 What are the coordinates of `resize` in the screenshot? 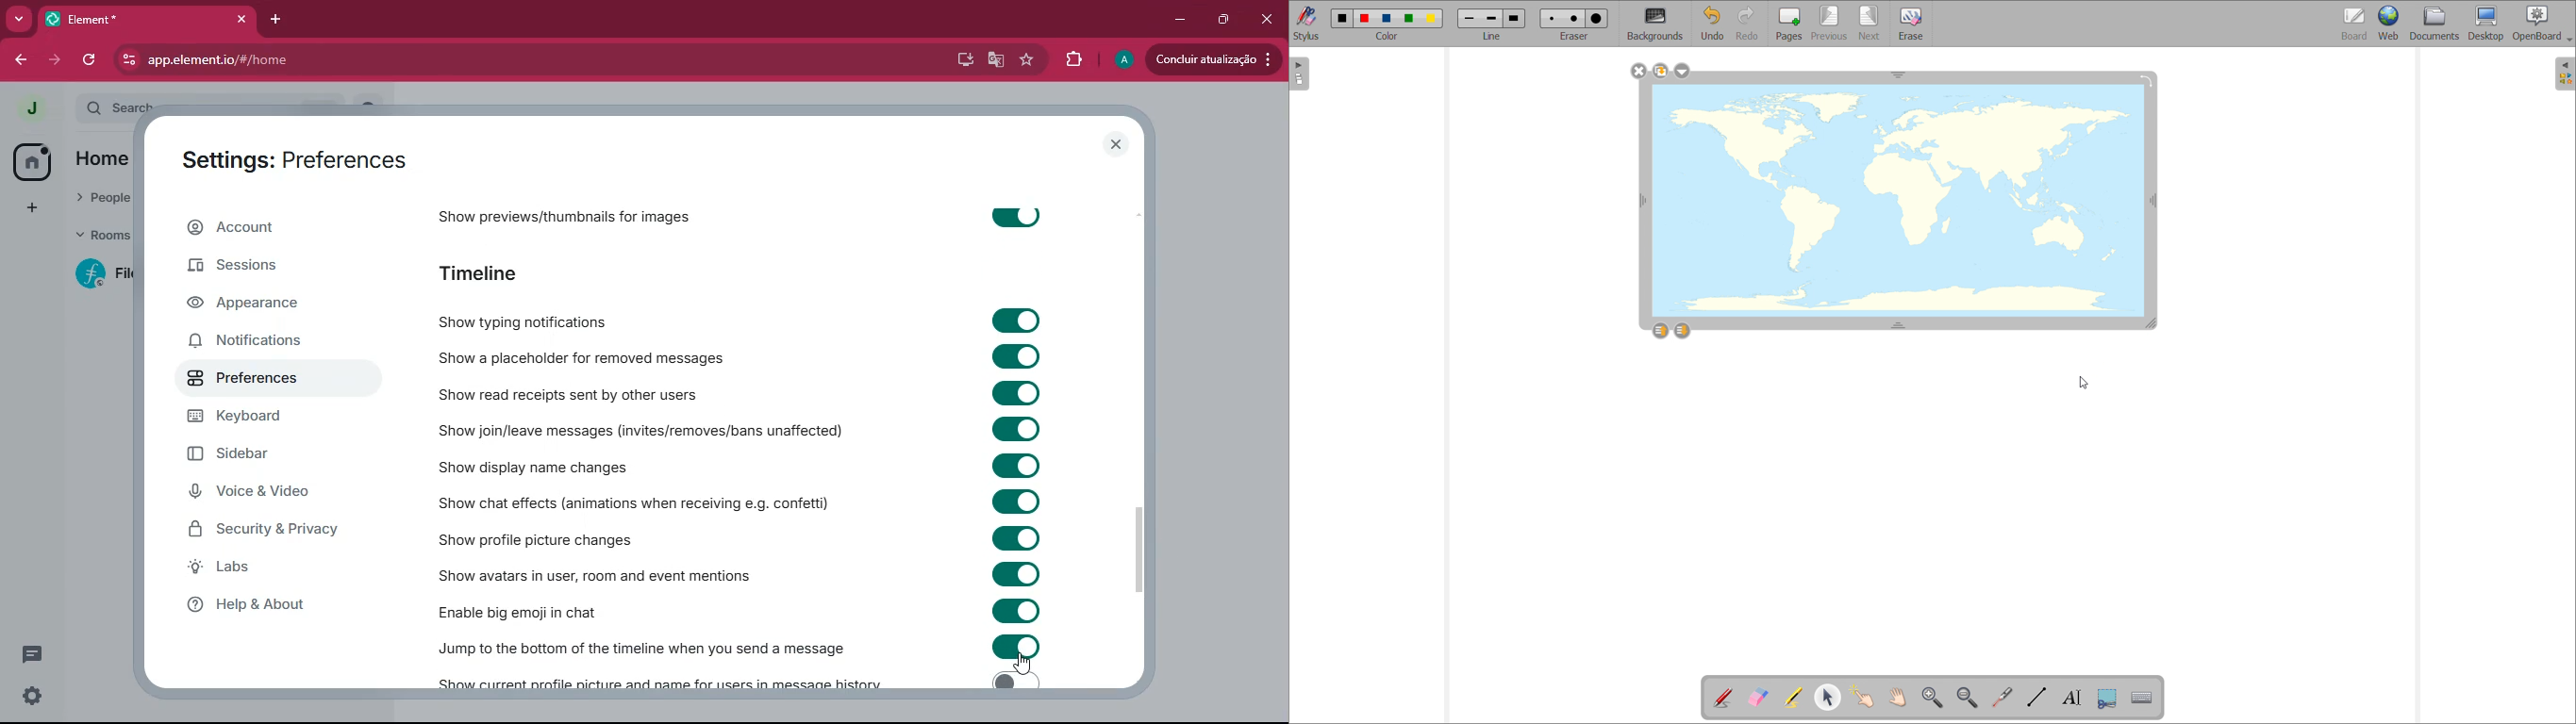 It's located at (1642, 201).